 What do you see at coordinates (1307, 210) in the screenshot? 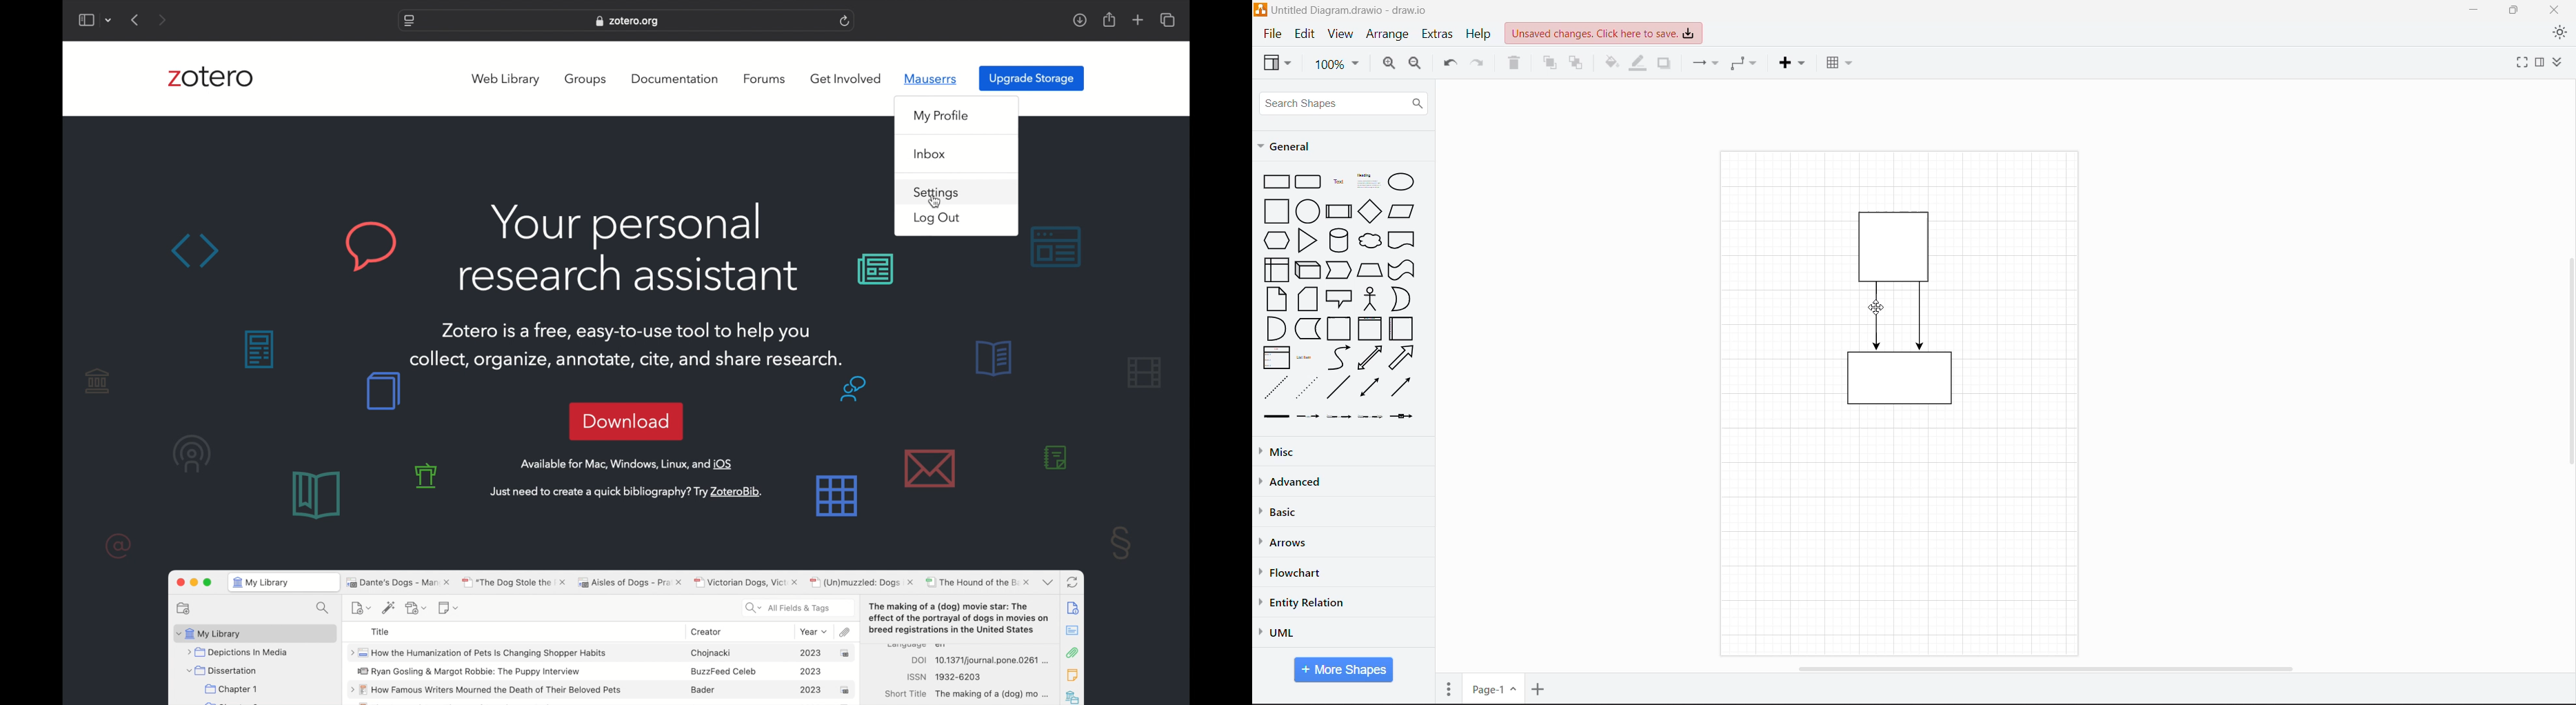
I see `Circle` at bounding box center [1307, 210].